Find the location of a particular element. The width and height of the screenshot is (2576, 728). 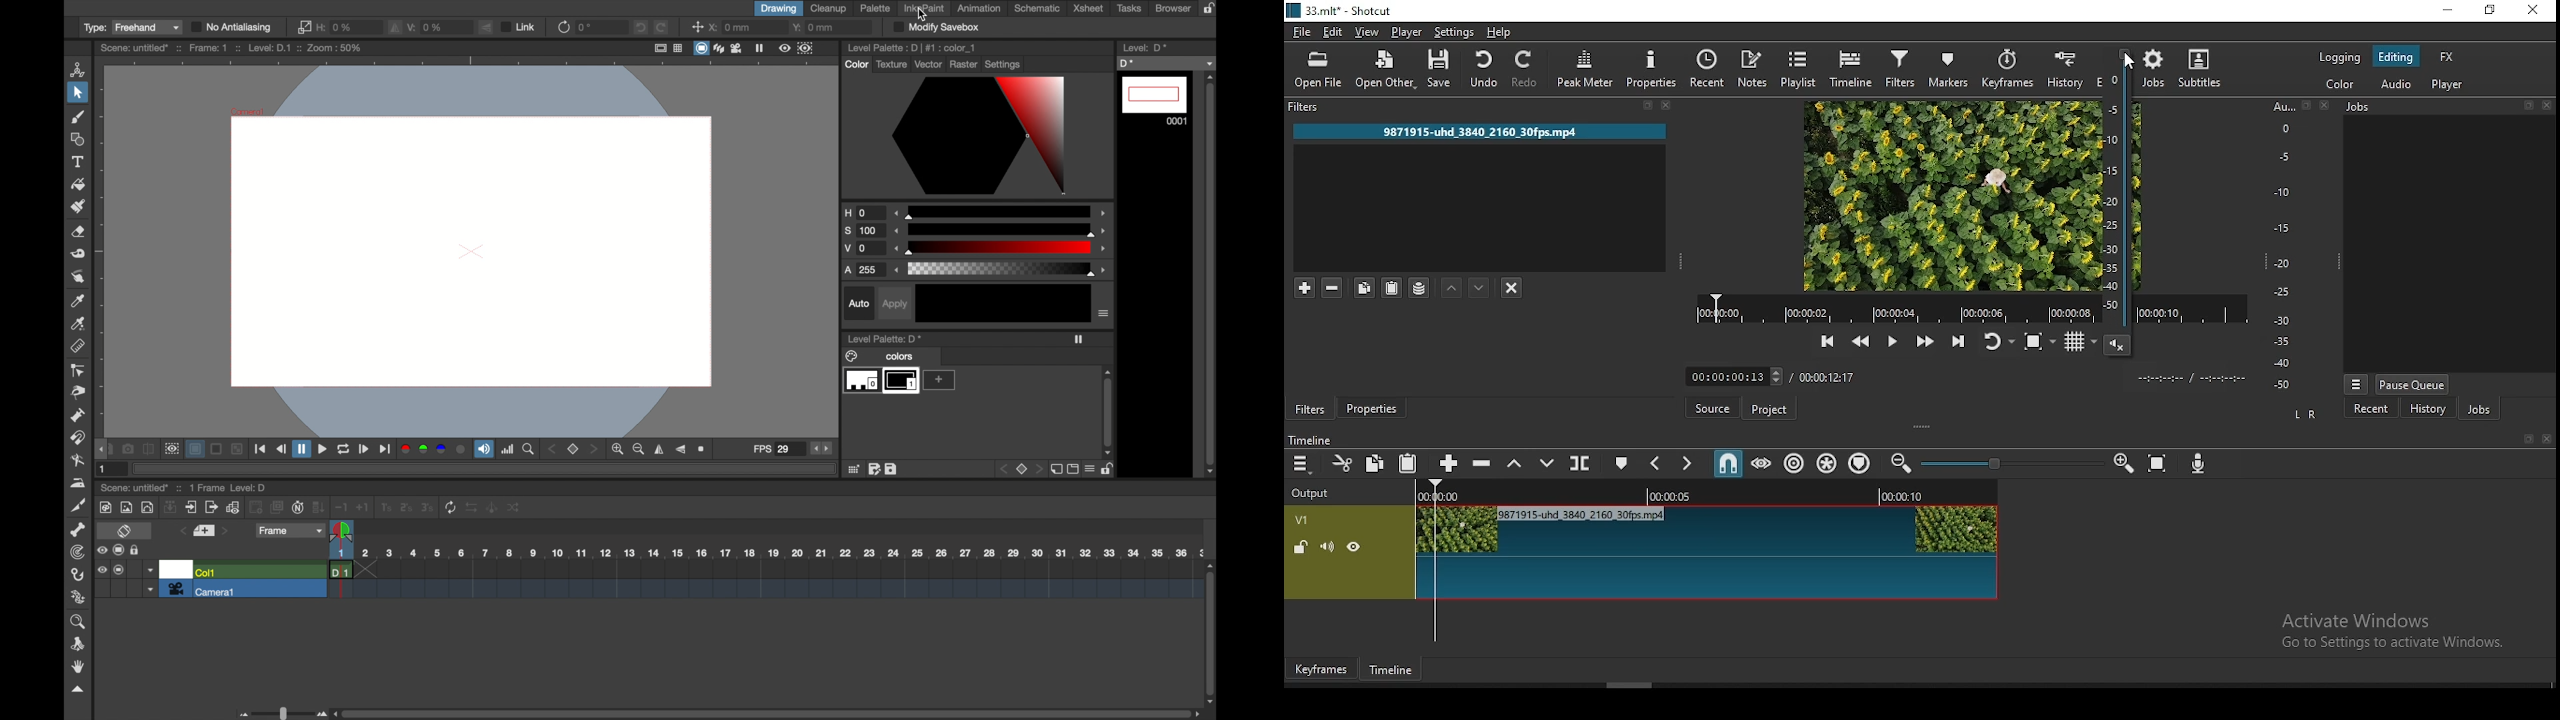

bookmark is located at coordinates (1644, 105).